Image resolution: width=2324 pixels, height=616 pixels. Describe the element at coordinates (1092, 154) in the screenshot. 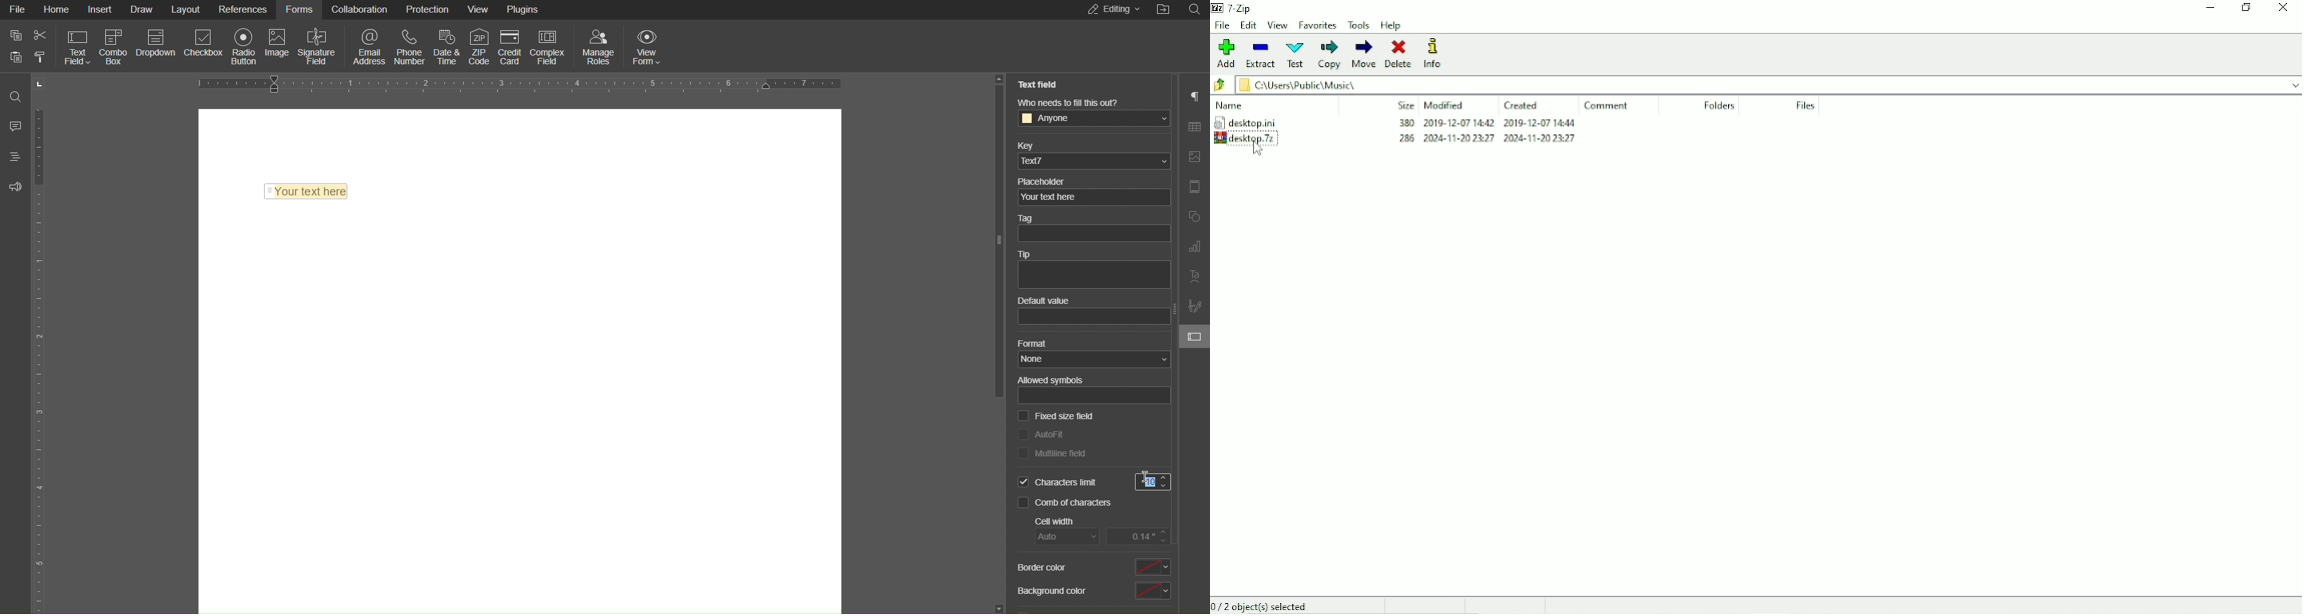

I see `Key` at that location.